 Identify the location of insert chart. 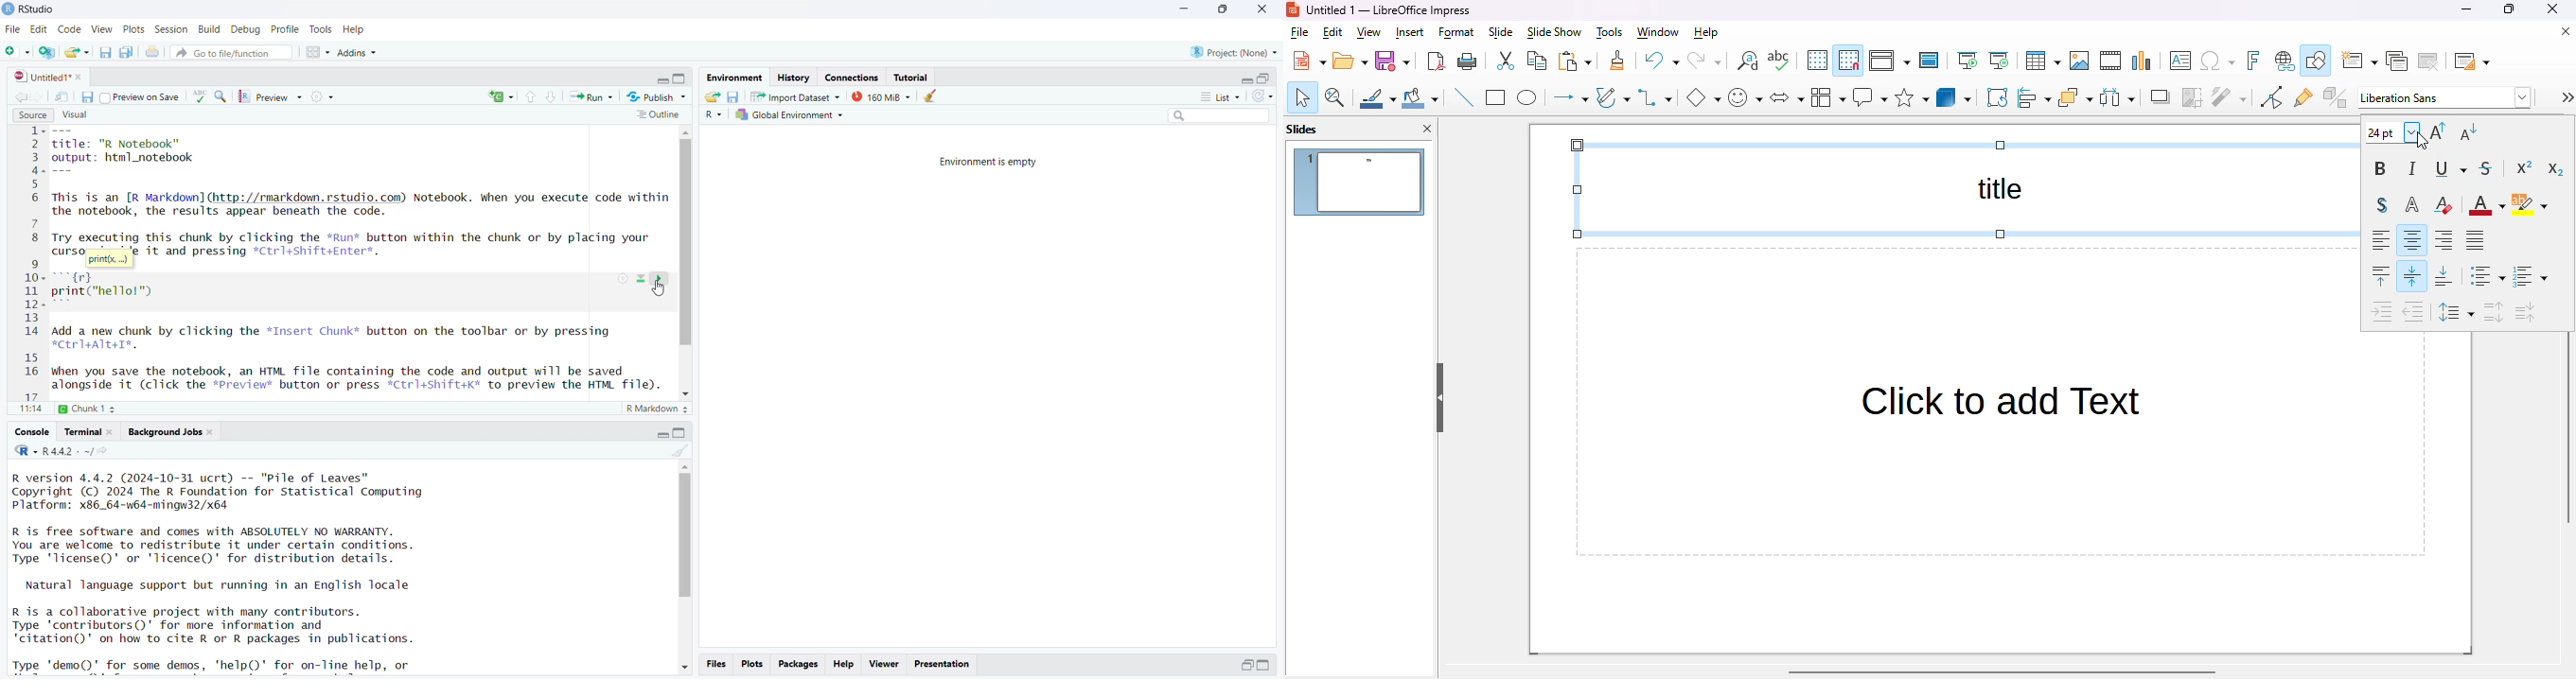
(2143, 61).